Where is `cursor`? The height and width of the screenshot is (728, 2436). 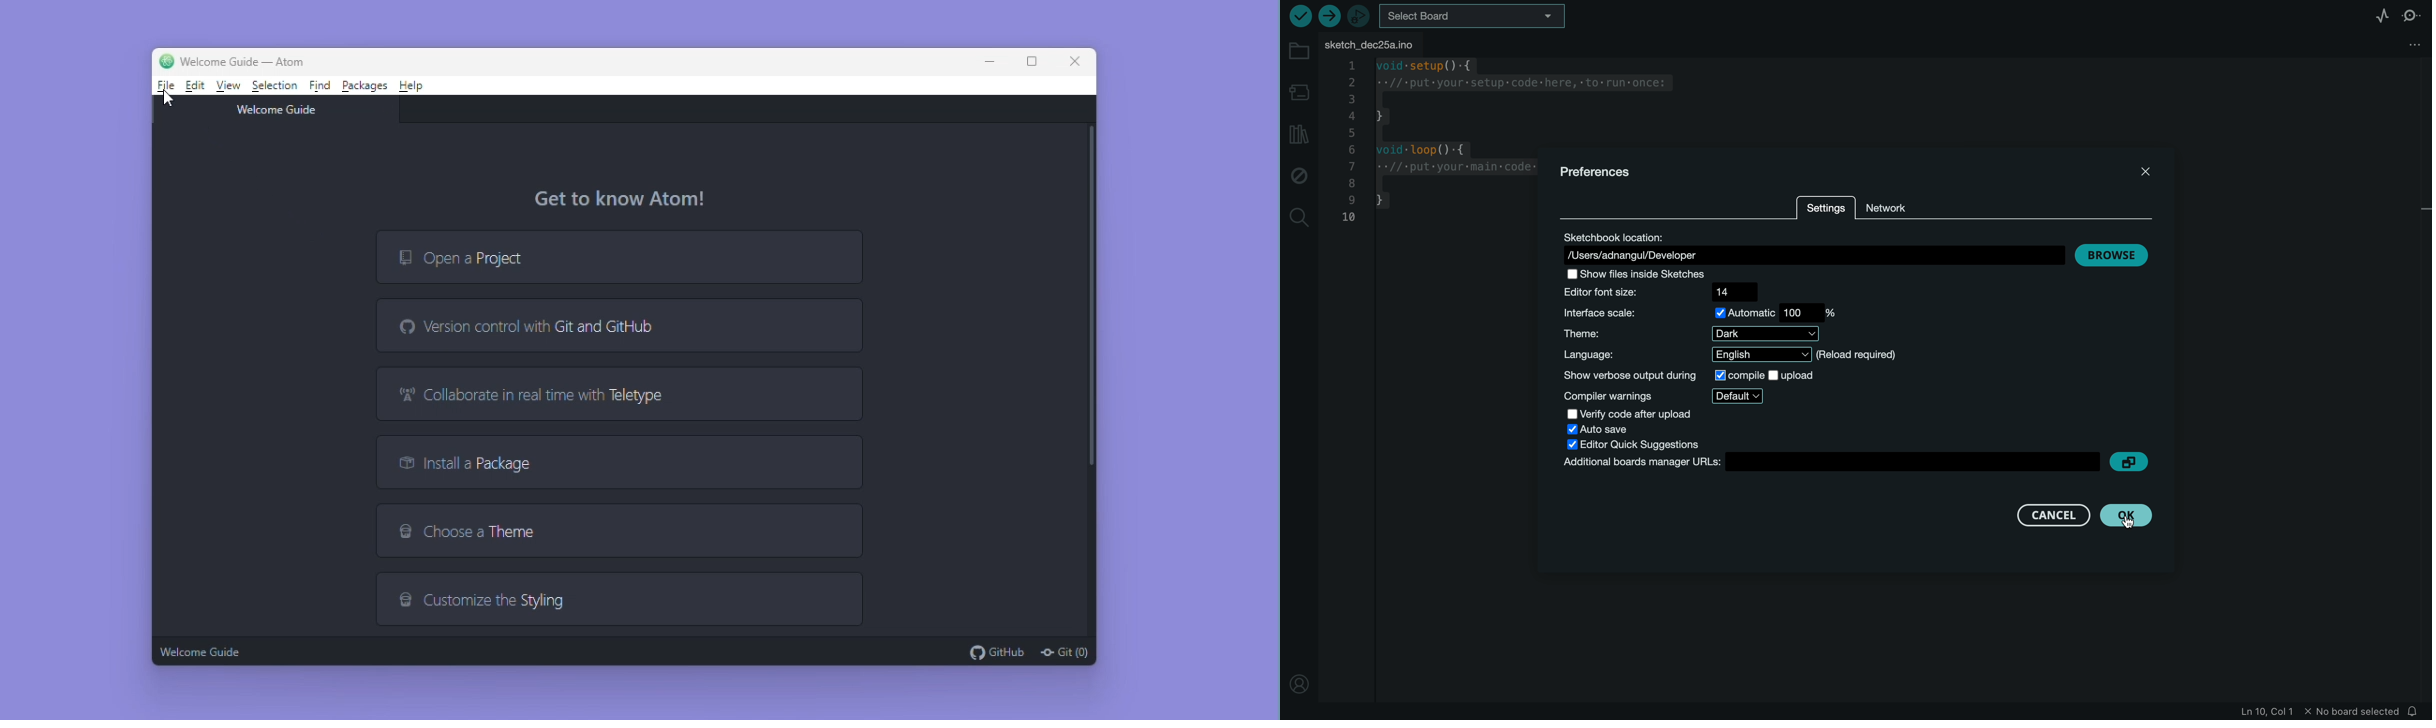 cursor is located at coordinates (2131, 522).